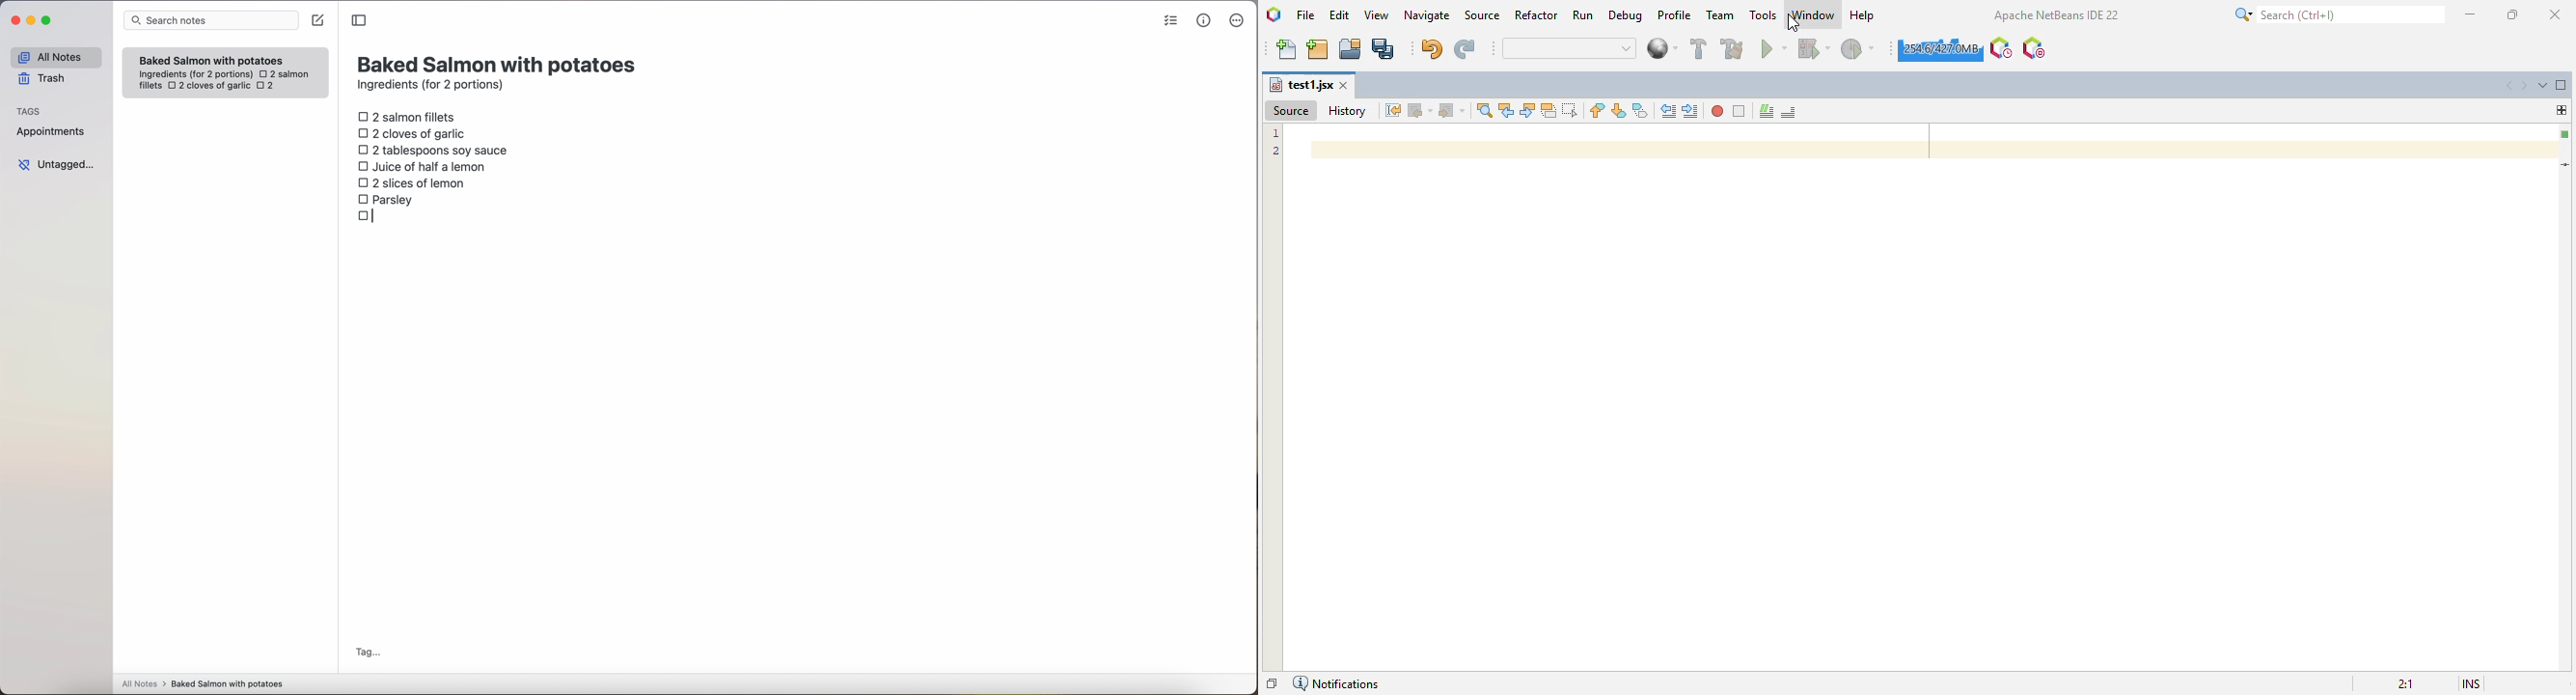 The image size is (2576, 700). I want to click on scroll documents right, so click(2527, 86).